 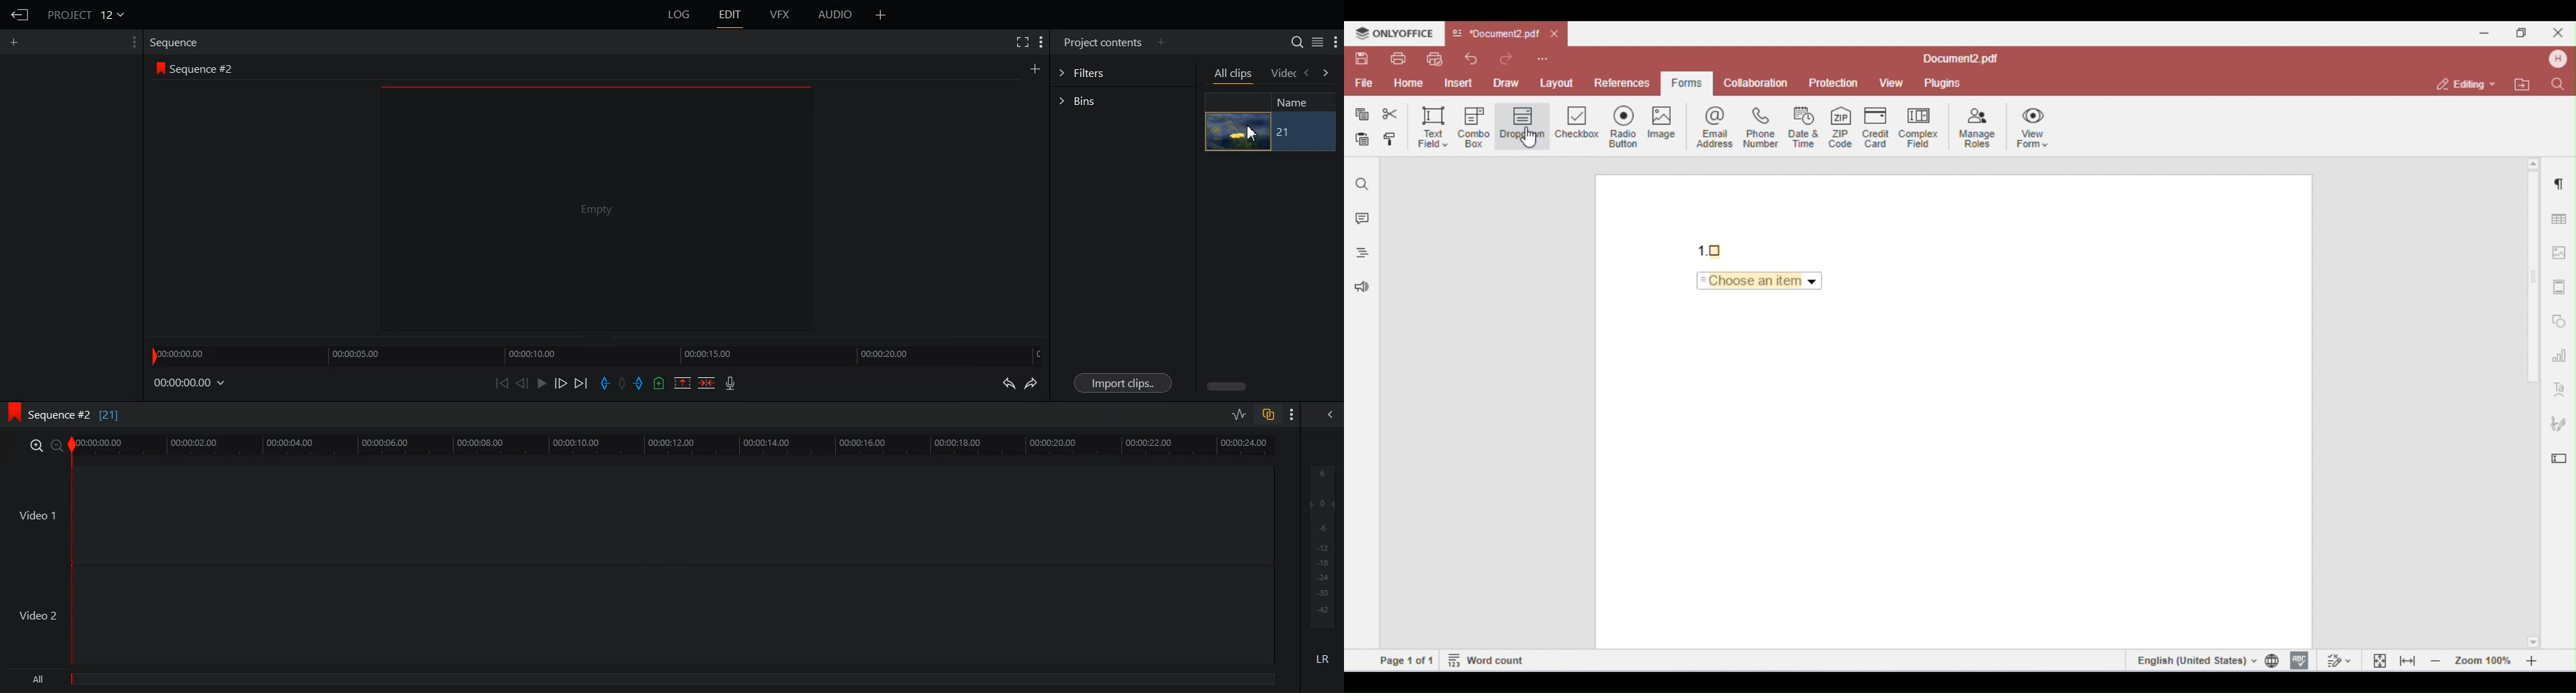 I want to click on logo, so click(x=11, y=412).